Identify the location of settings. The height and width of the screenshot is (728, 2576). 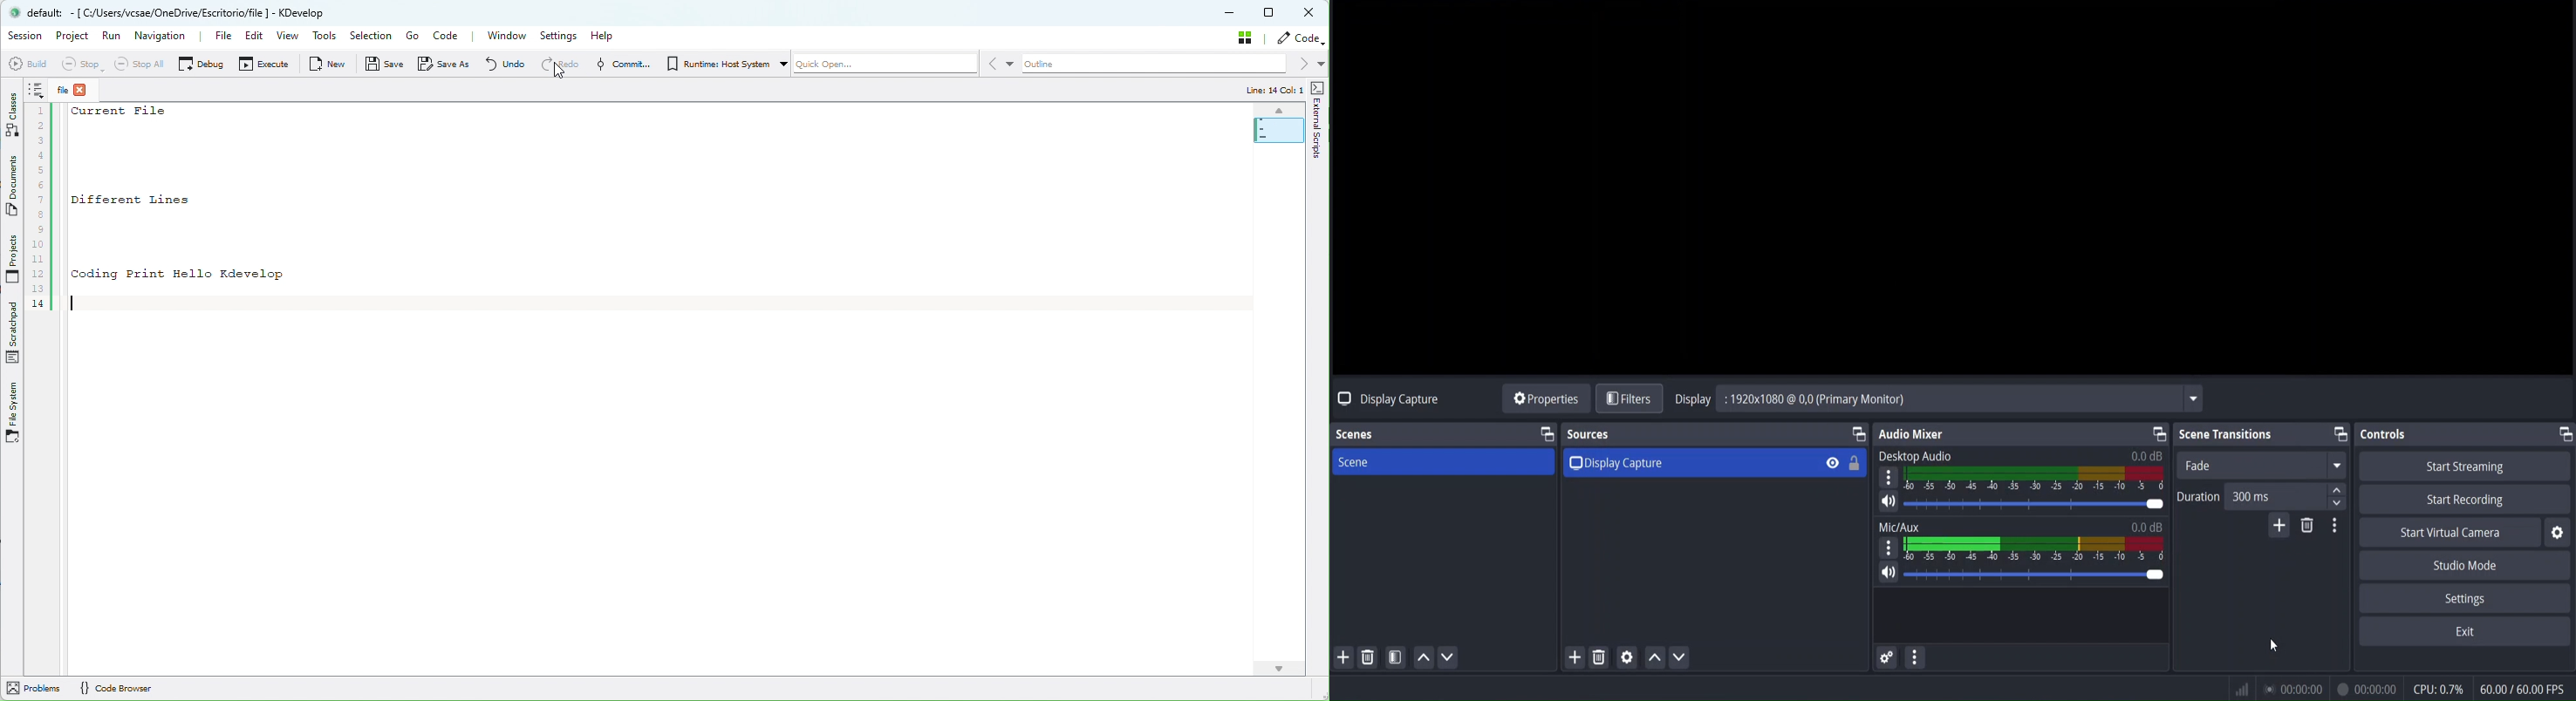
(2557, 533).